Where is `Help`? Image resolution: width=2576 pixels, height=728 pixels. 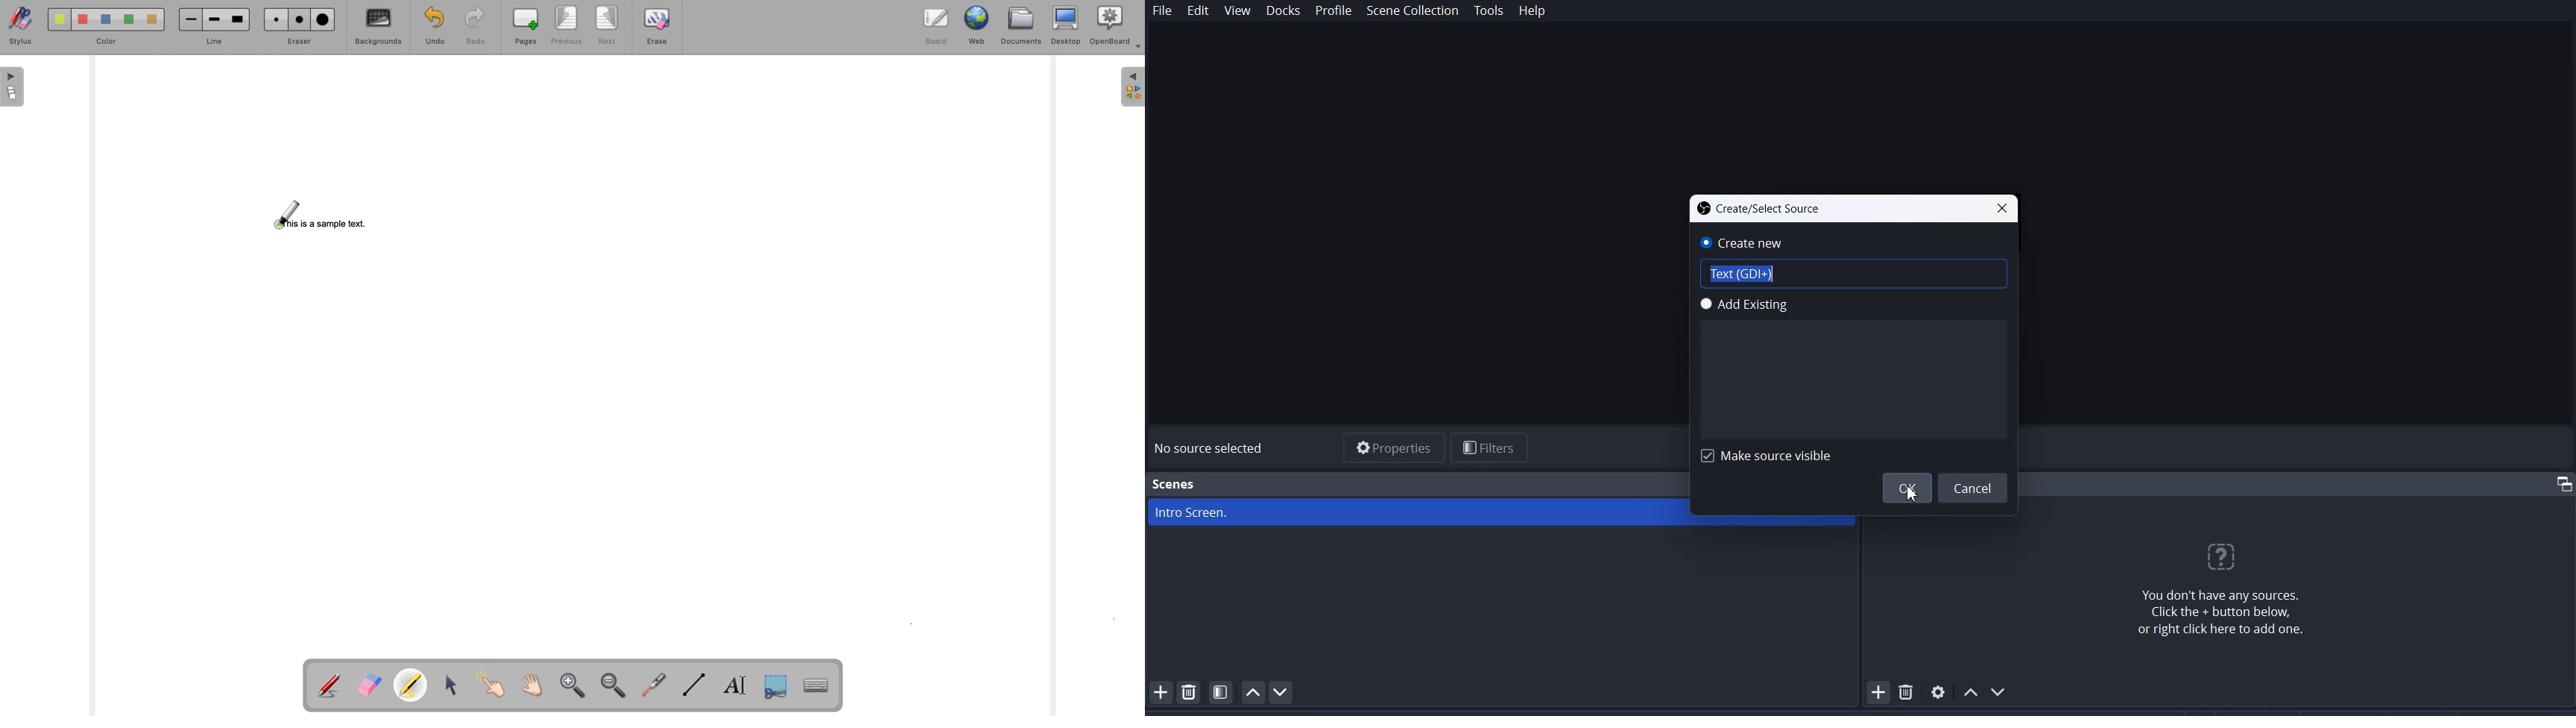
Help is located at coordinates (1532, 12).